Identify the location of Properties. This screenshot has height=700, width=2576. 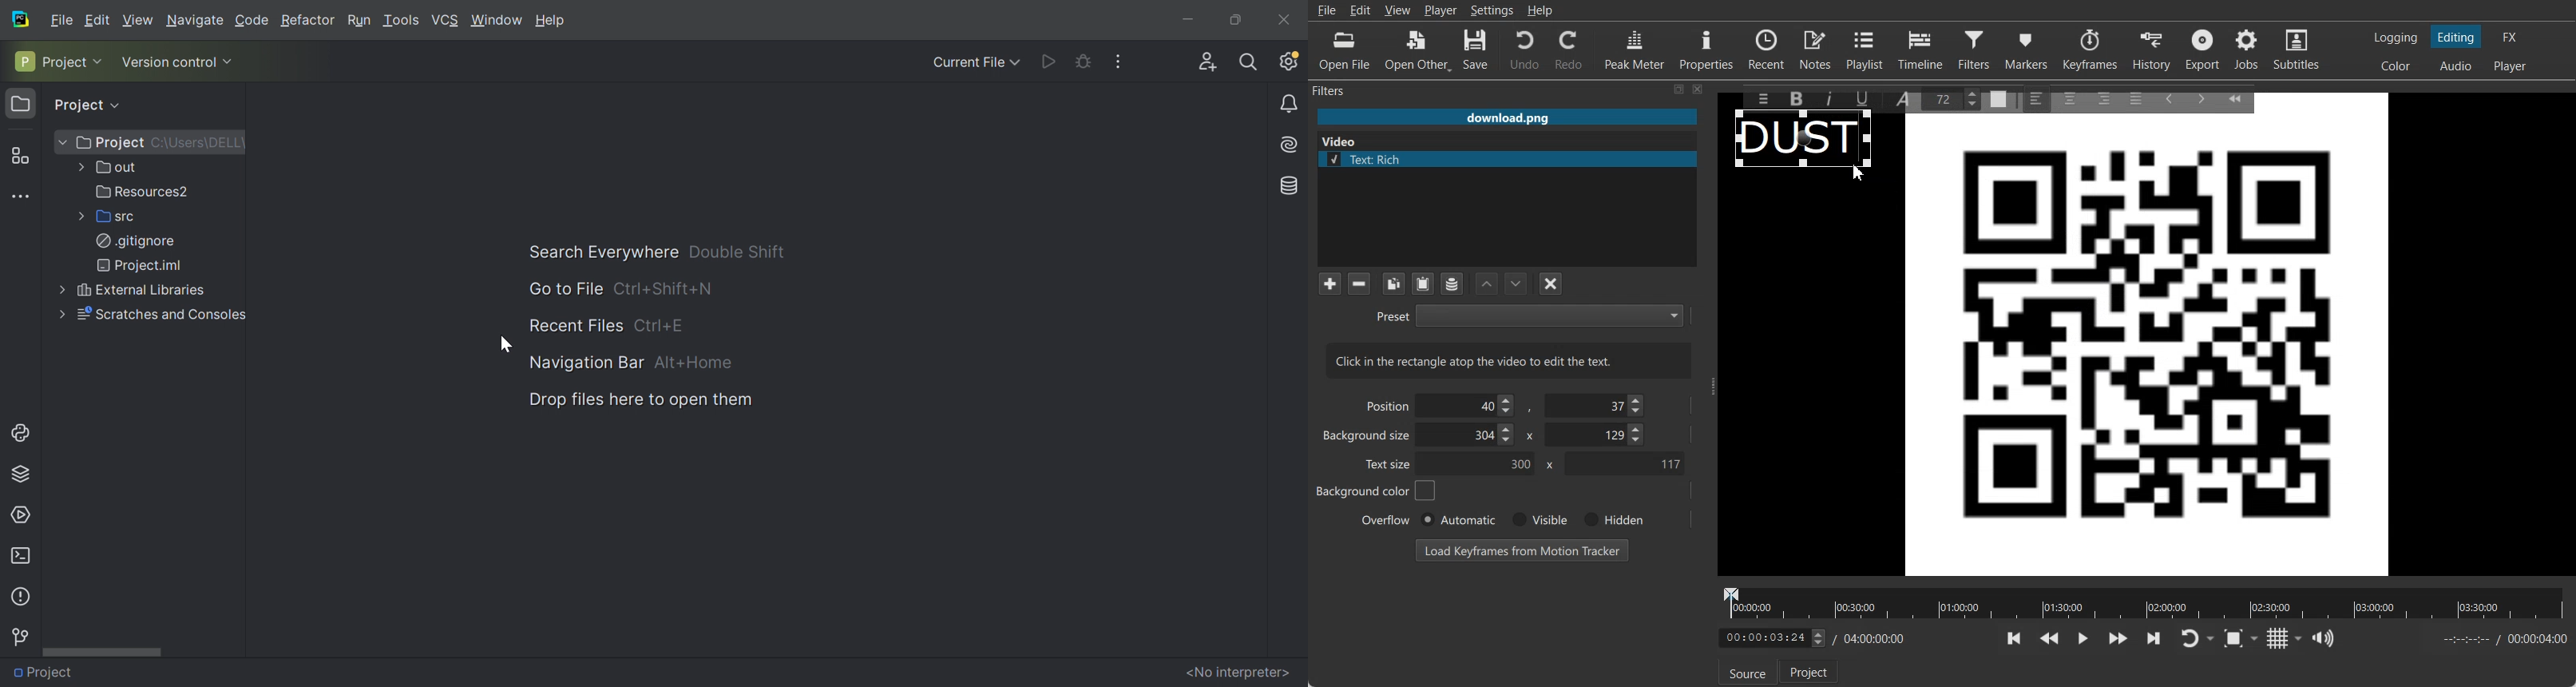
(1706, 48).